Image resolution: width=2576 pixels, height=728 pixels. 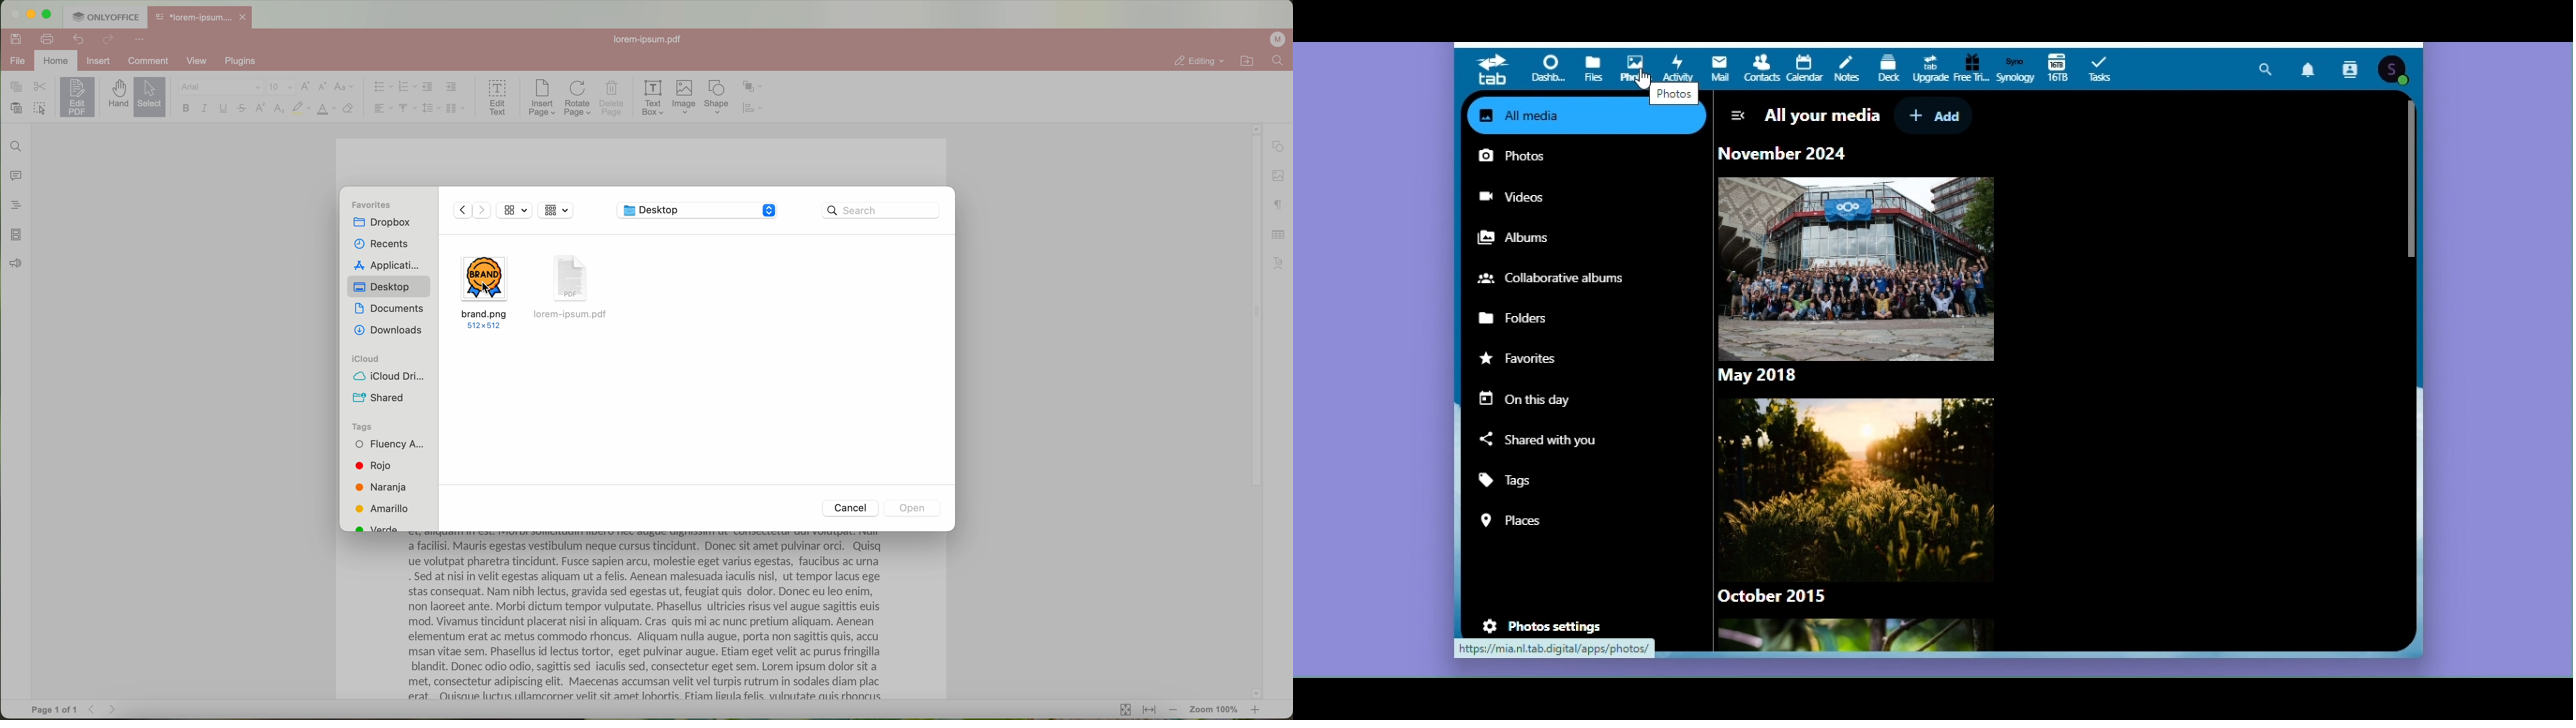 What do you see at coordinates (1528, 396) in the screenshot?
I see `On this day` at bounding box center [1528, 396].